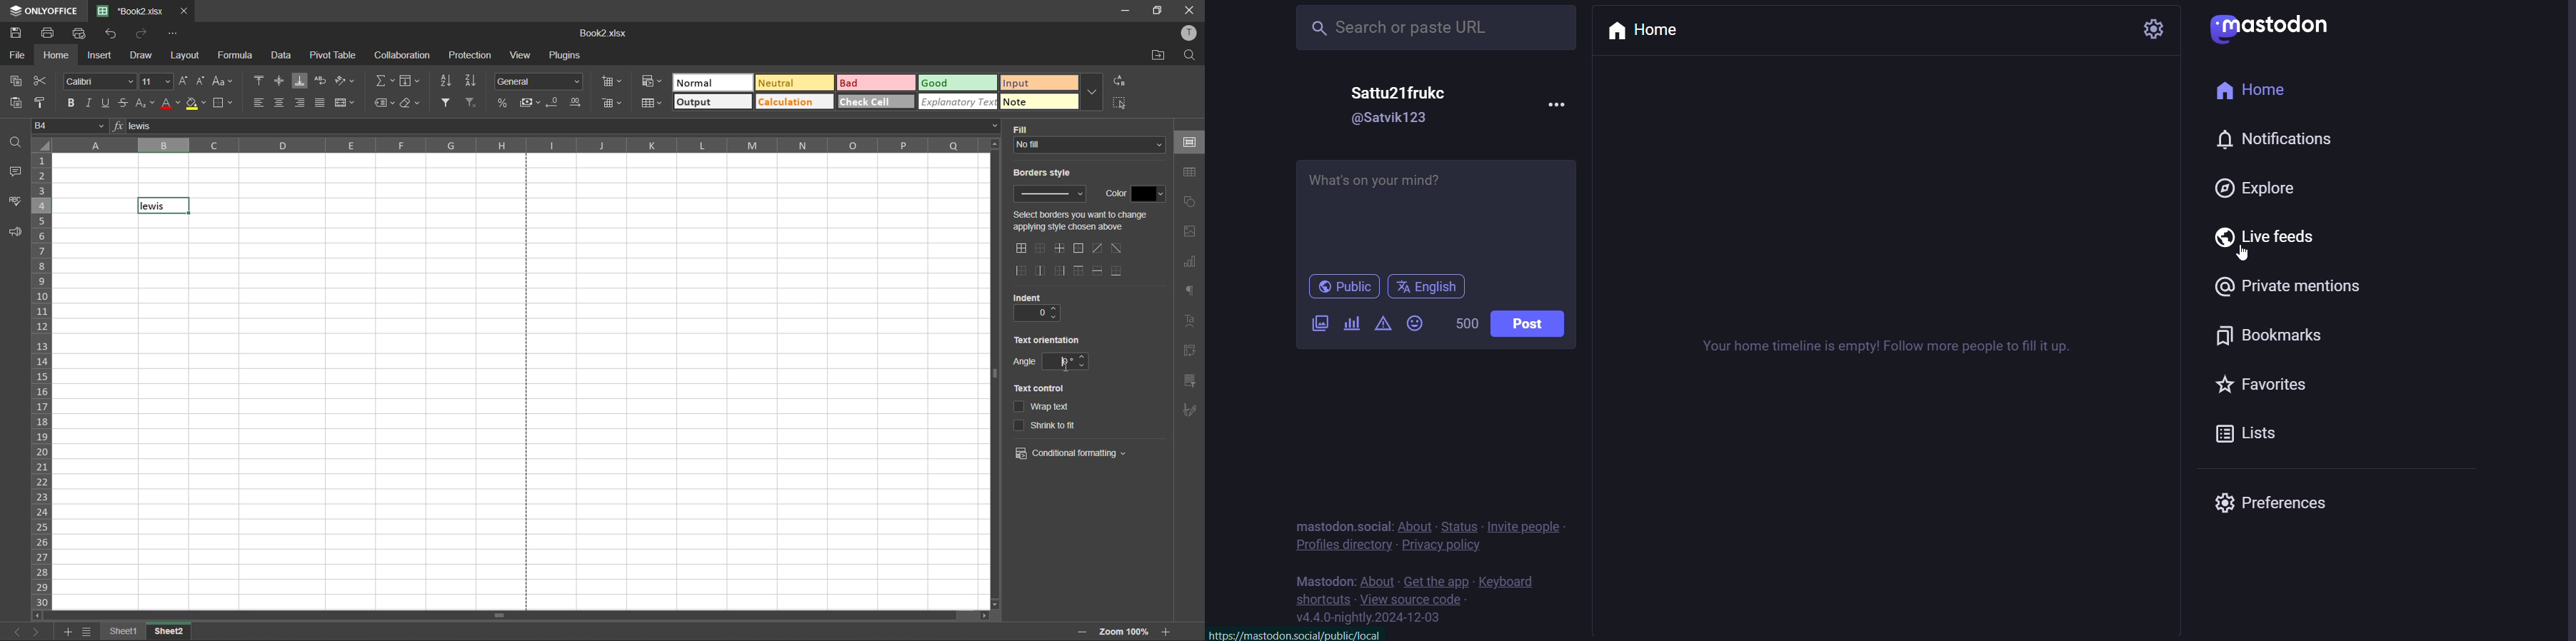 The width and height of the screenshot is (2576, 644). Describe the element at coordinates (875, 83) in the screenshot. I see `bad` at that location.